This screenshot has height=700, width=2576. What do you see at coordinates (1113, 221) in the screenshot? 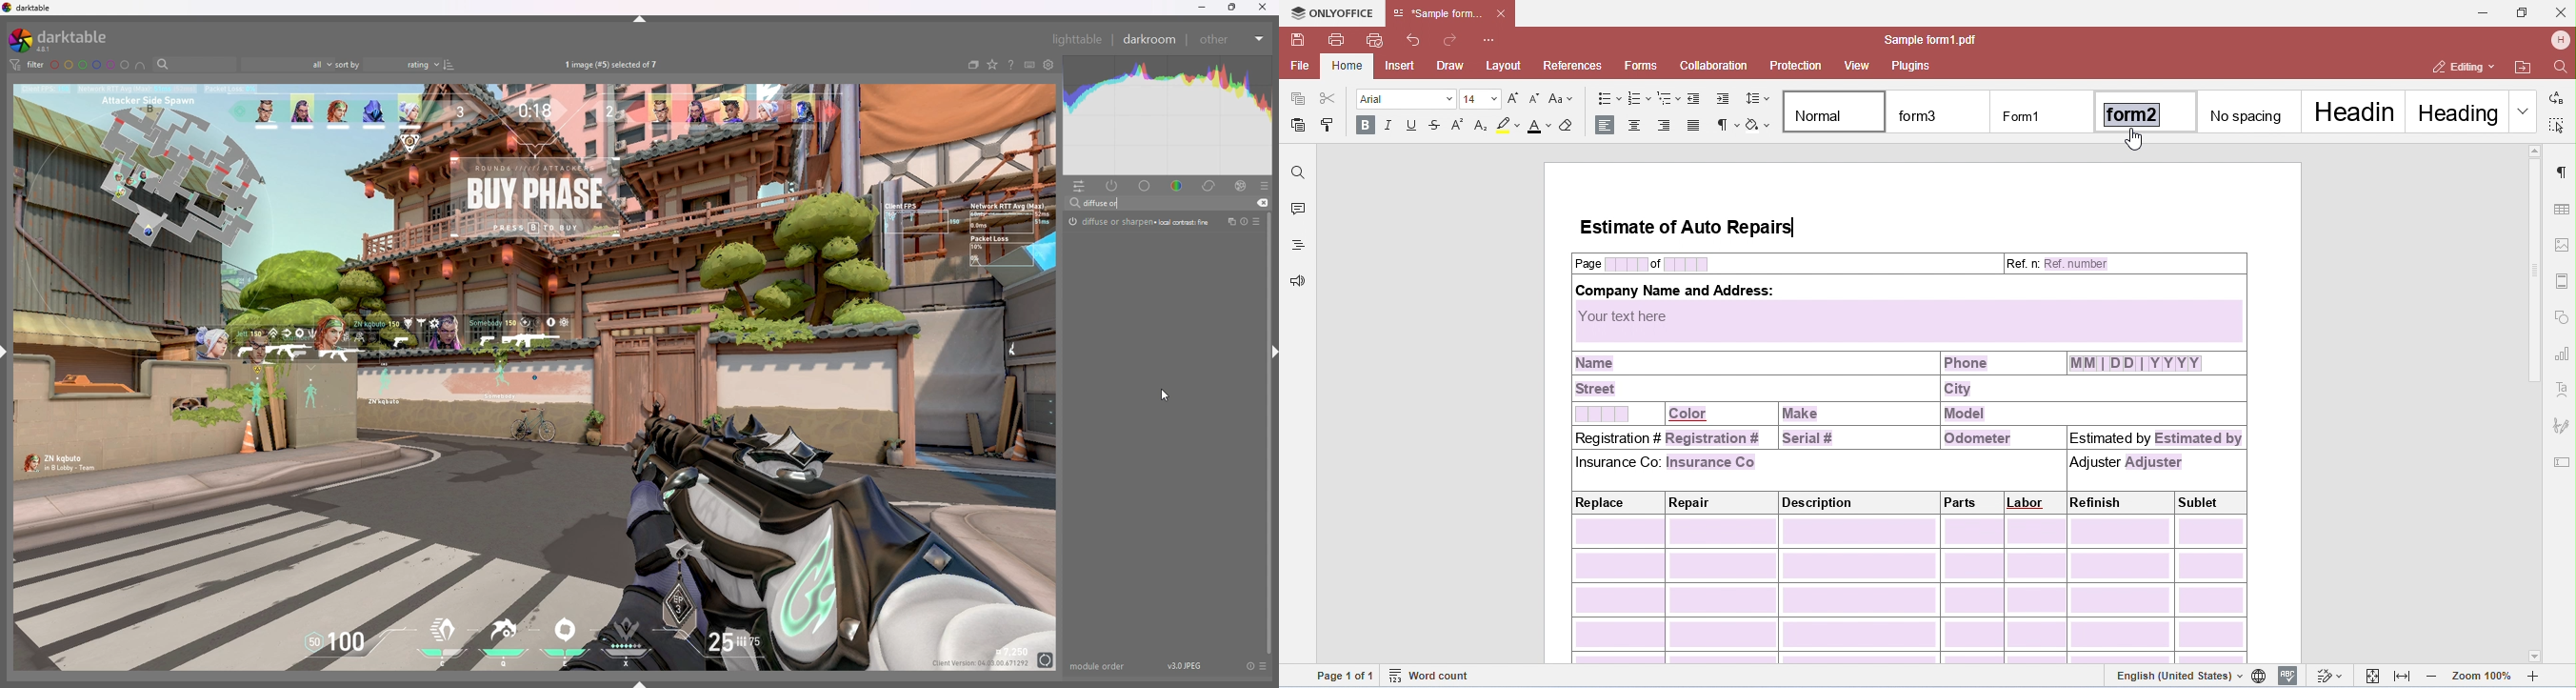
I see `diffuse or sharpen` at bounding box center [1113, 221].